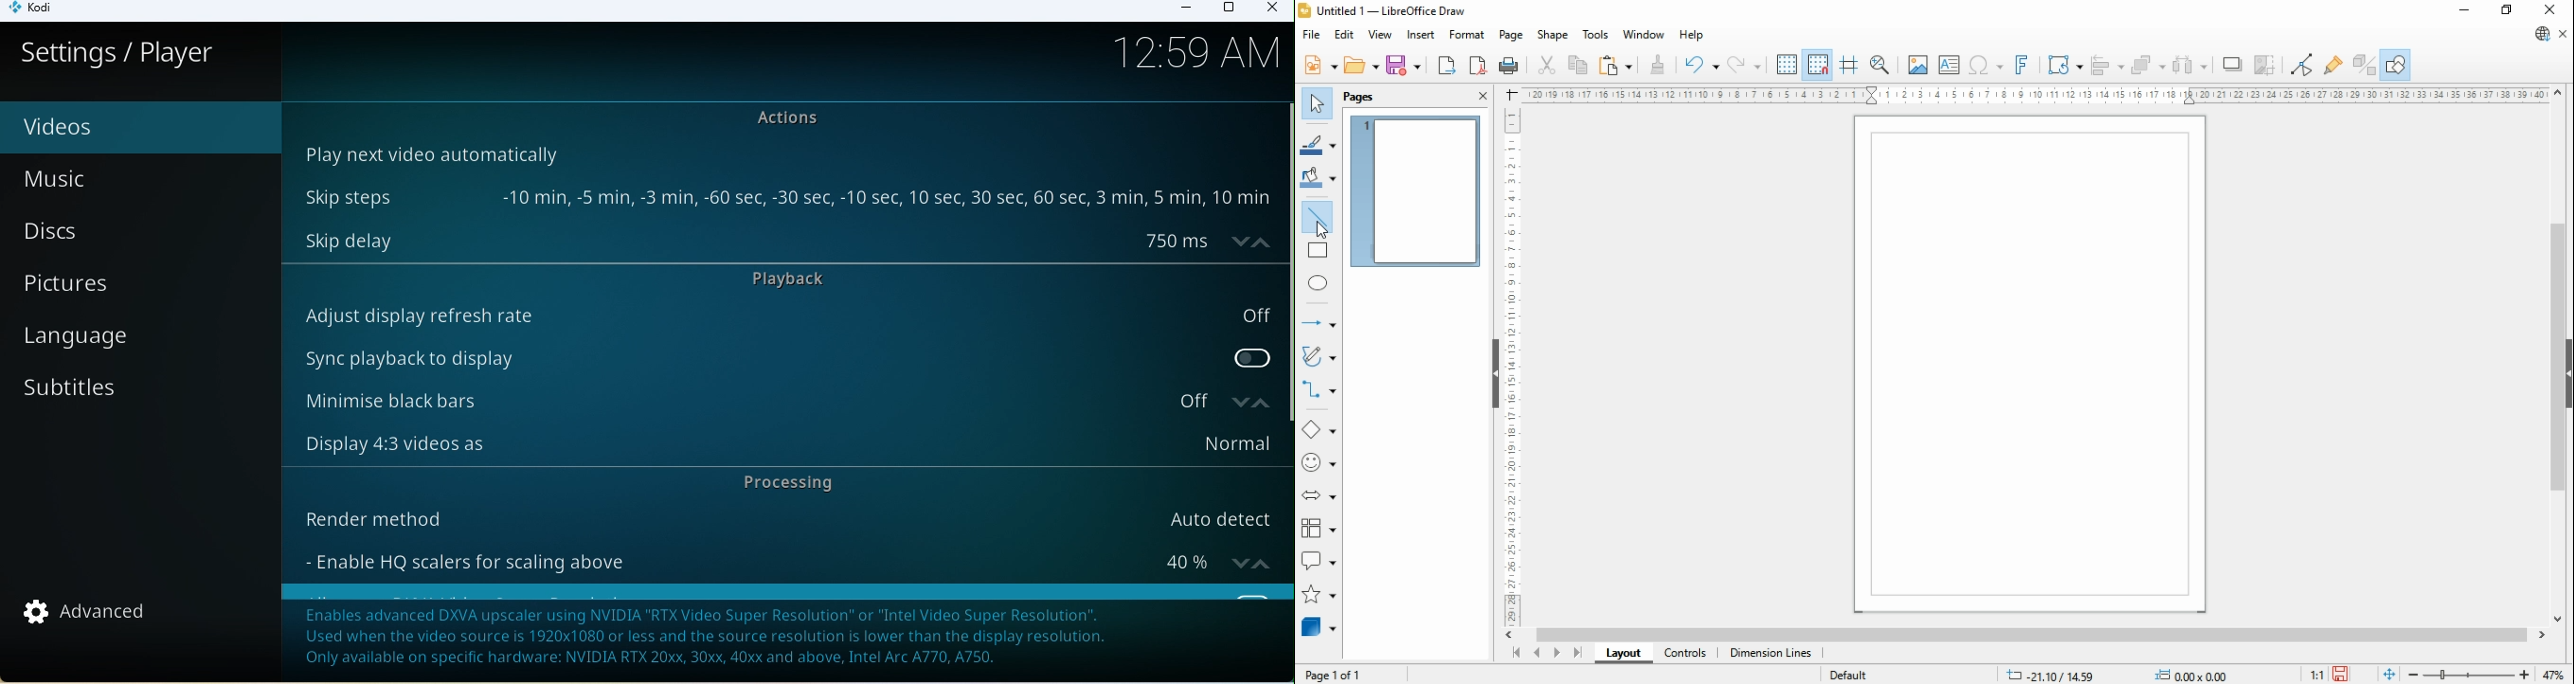 The height and width of the screenshot is (700, 2576). I want to click on basic shapes, so click(1318, 430).